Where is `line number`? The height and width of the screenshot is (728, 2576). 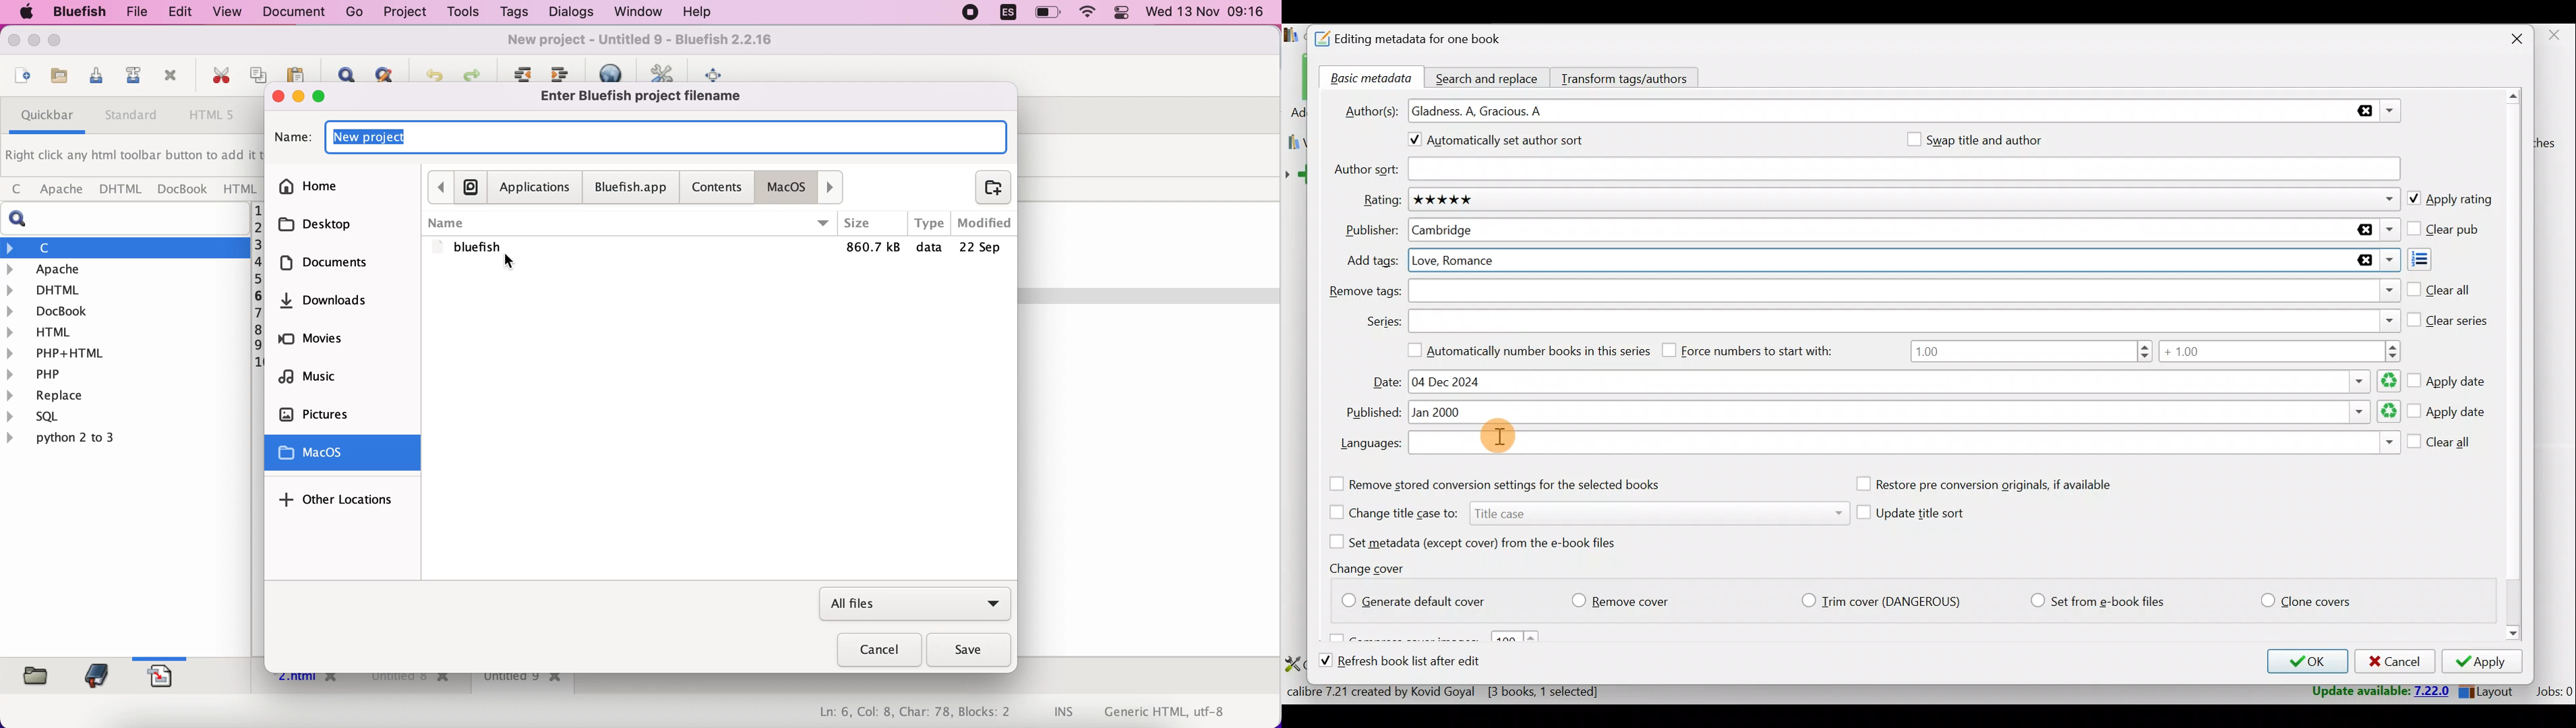
line number is located at coordinates (257, 287).